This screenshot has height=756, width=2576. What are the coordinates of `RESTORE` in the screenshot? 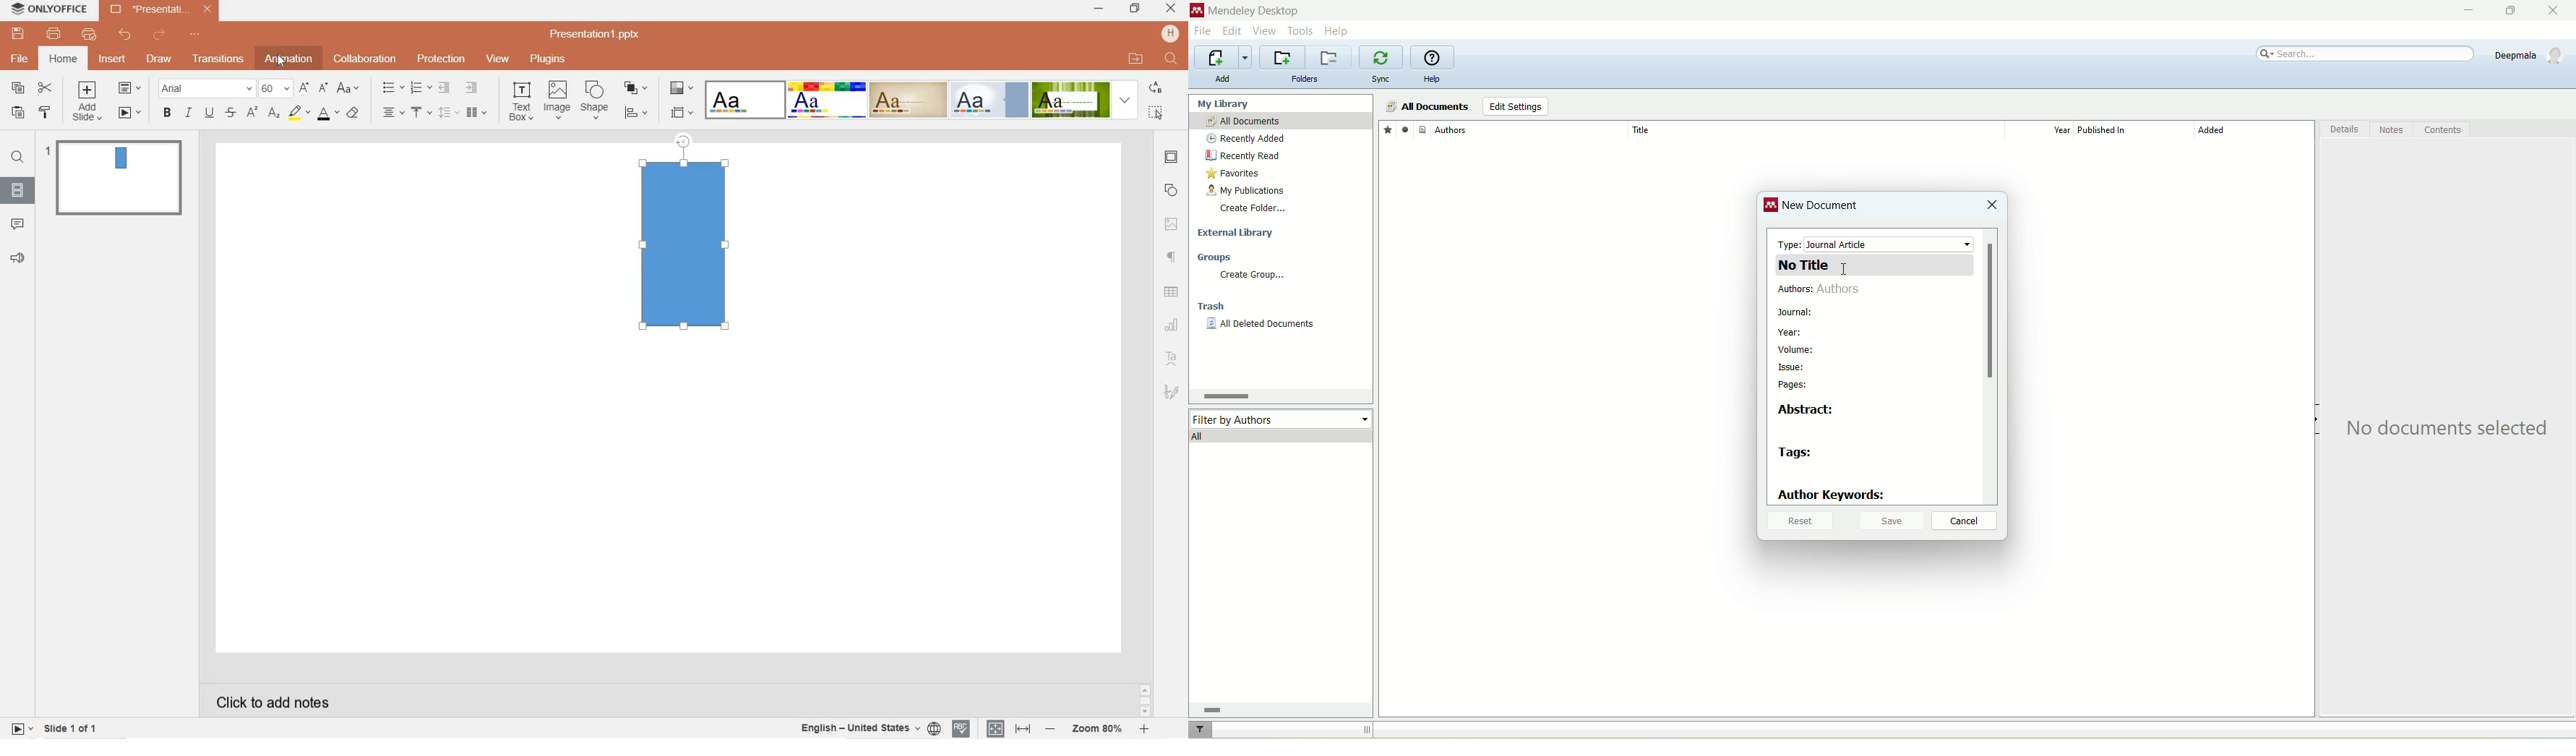 It's located at (1132, 8).